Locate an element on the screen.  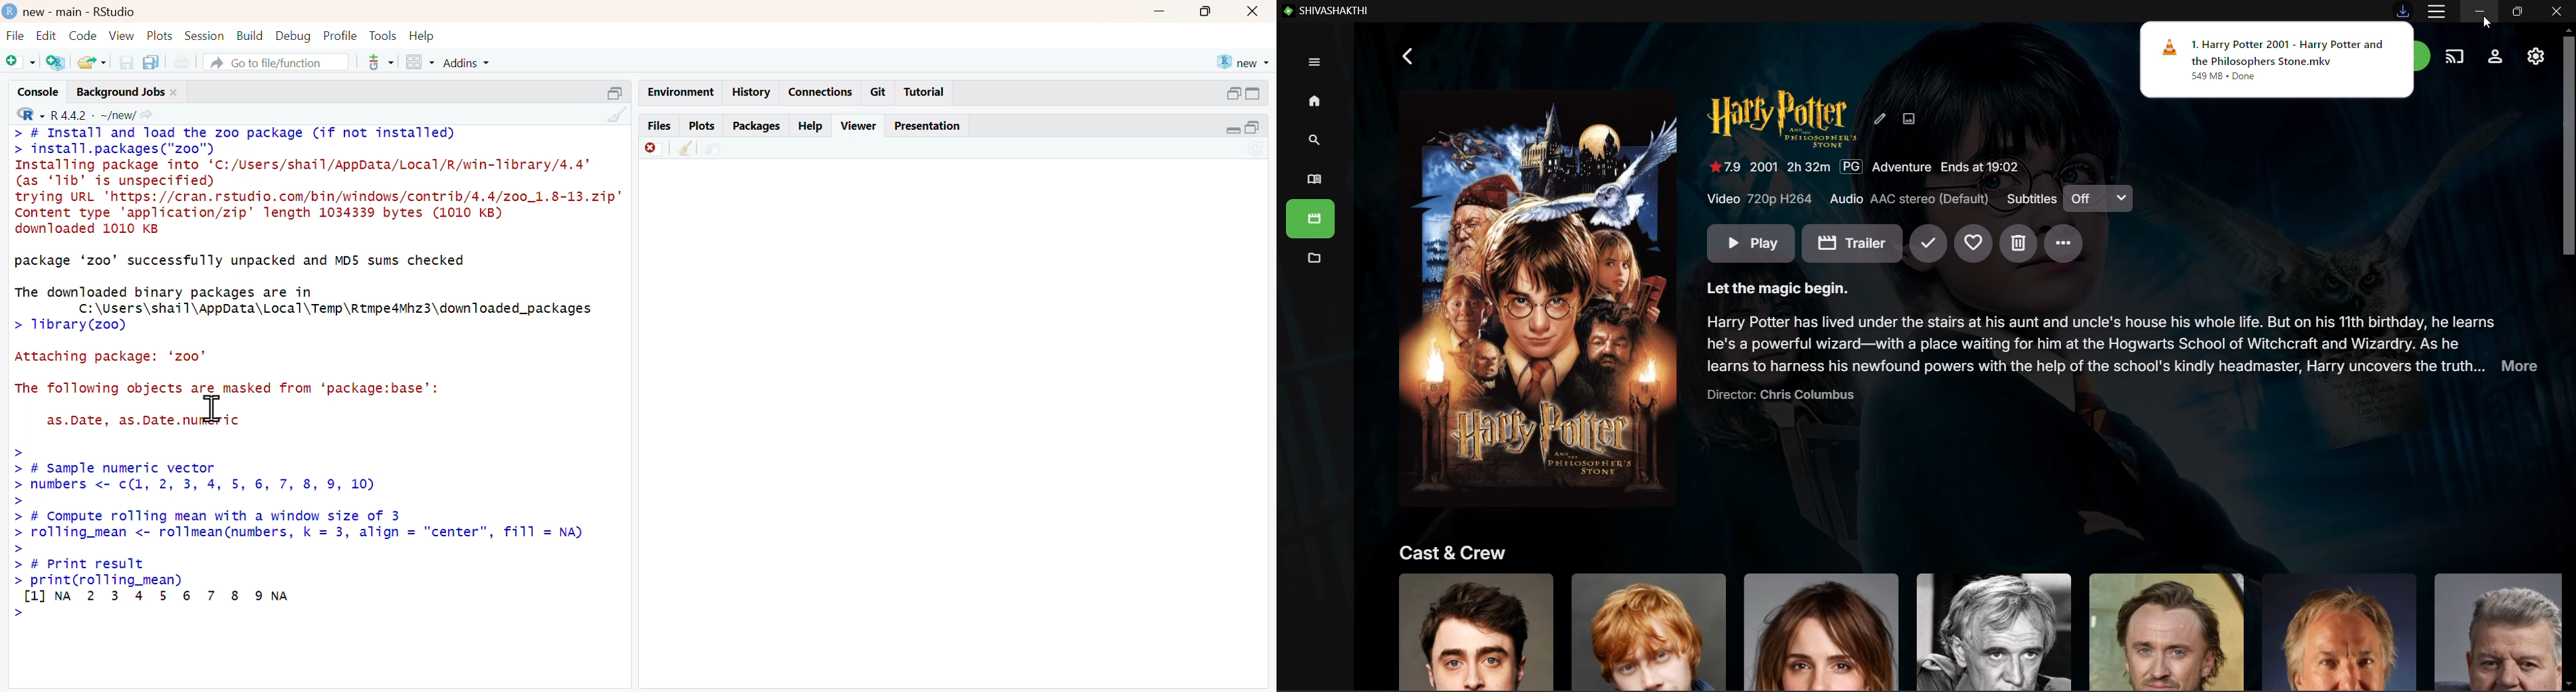
plots is located at coordinates (161, 35).